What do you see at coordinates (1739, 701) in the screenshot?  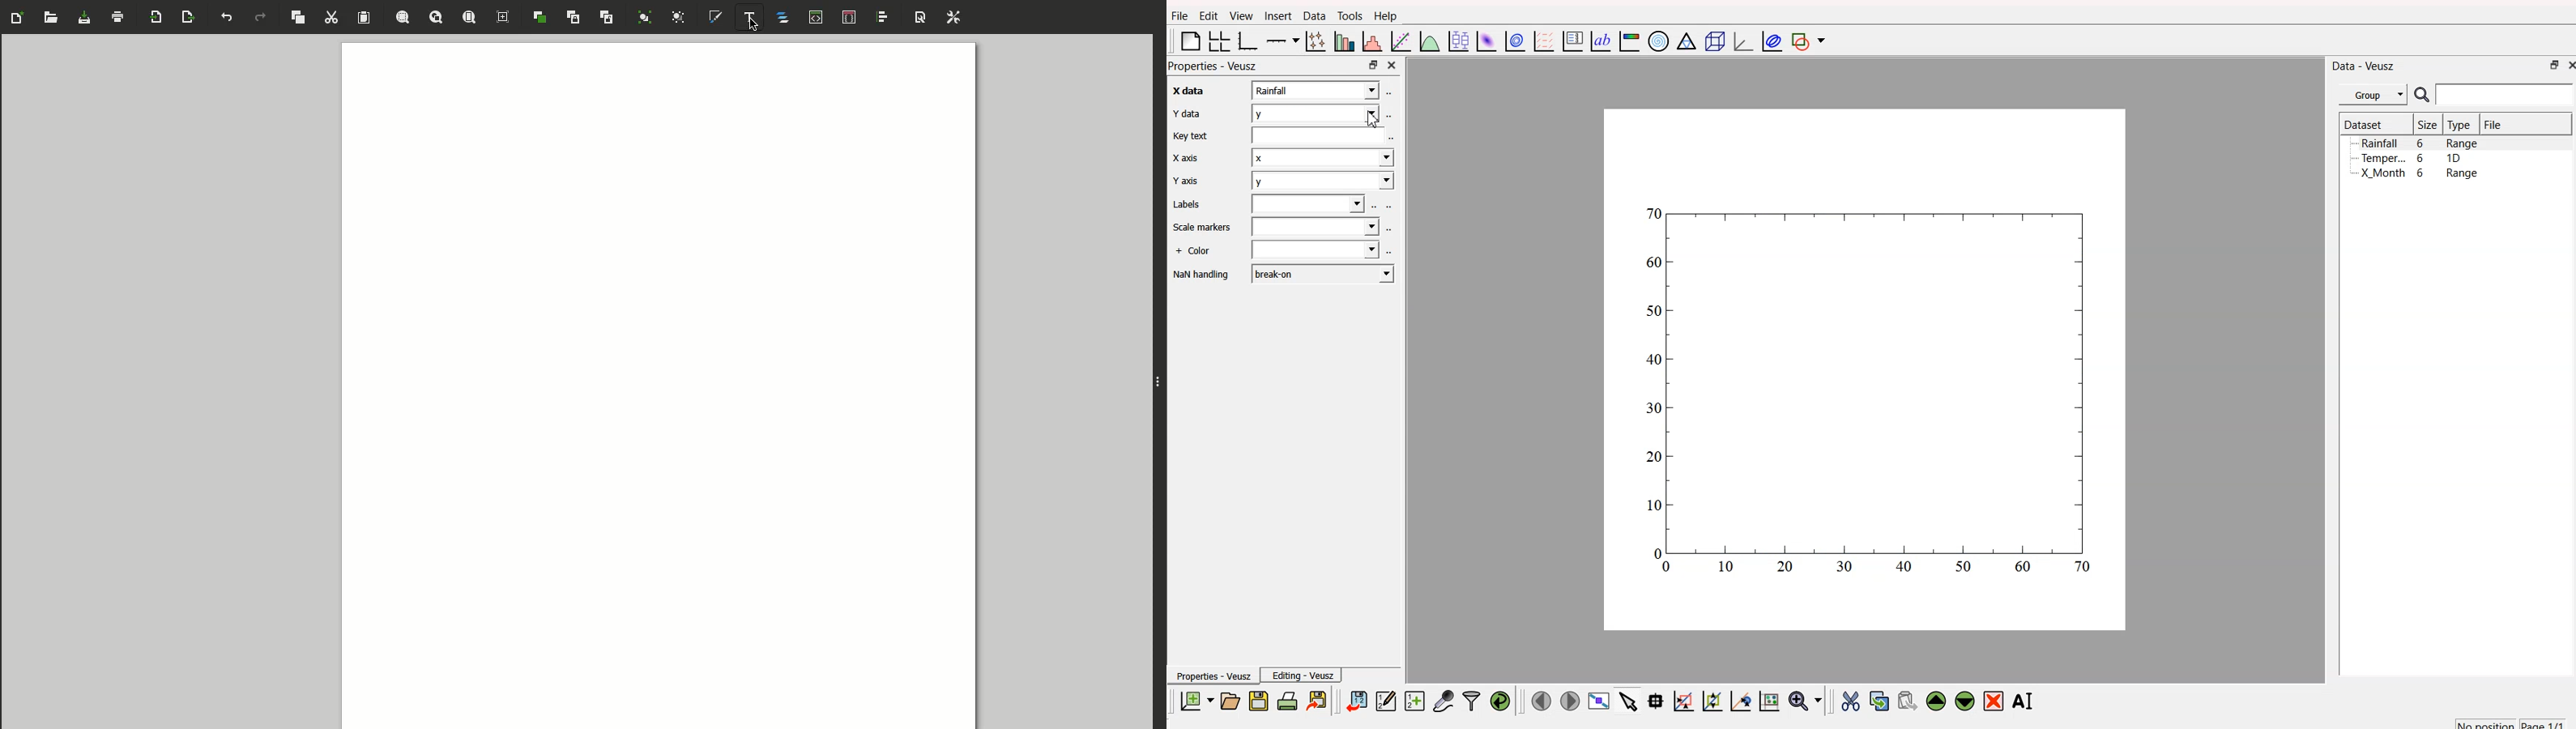 I see `zoom out graph axes` at bounding box center [1739, 701].